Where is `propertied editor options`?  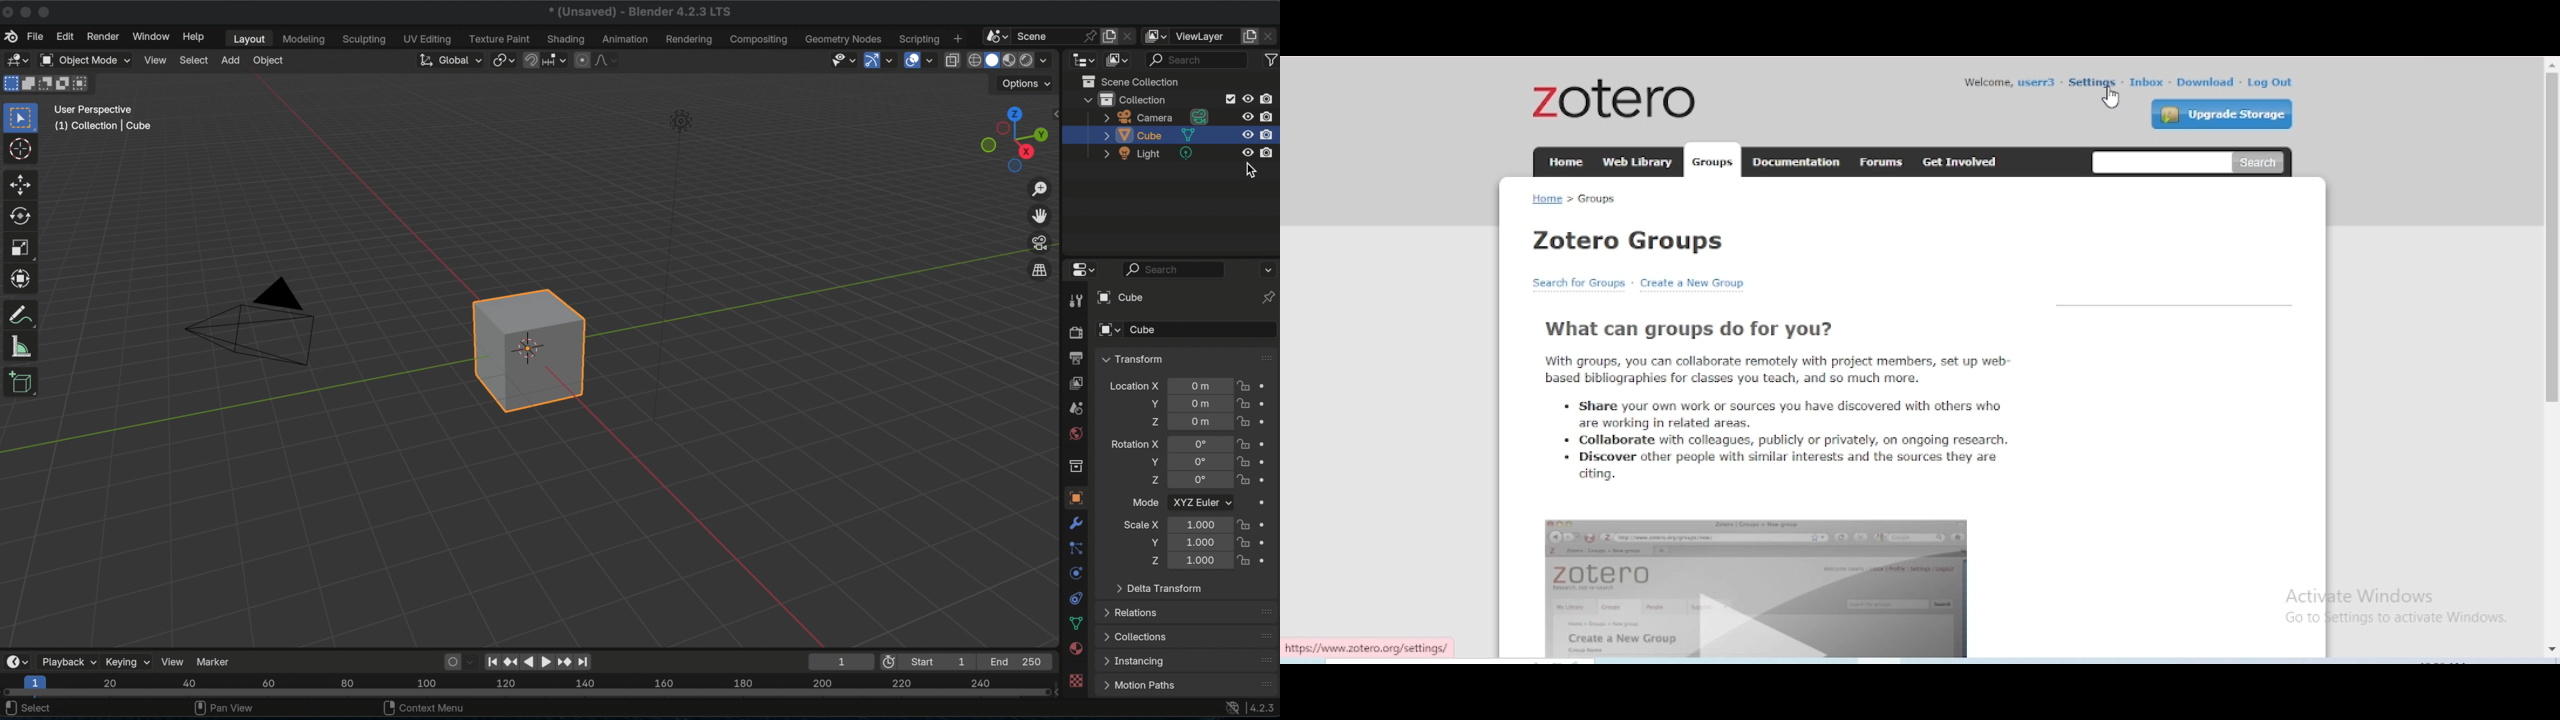
propertied editor options is located at coordinates (1267, 270).